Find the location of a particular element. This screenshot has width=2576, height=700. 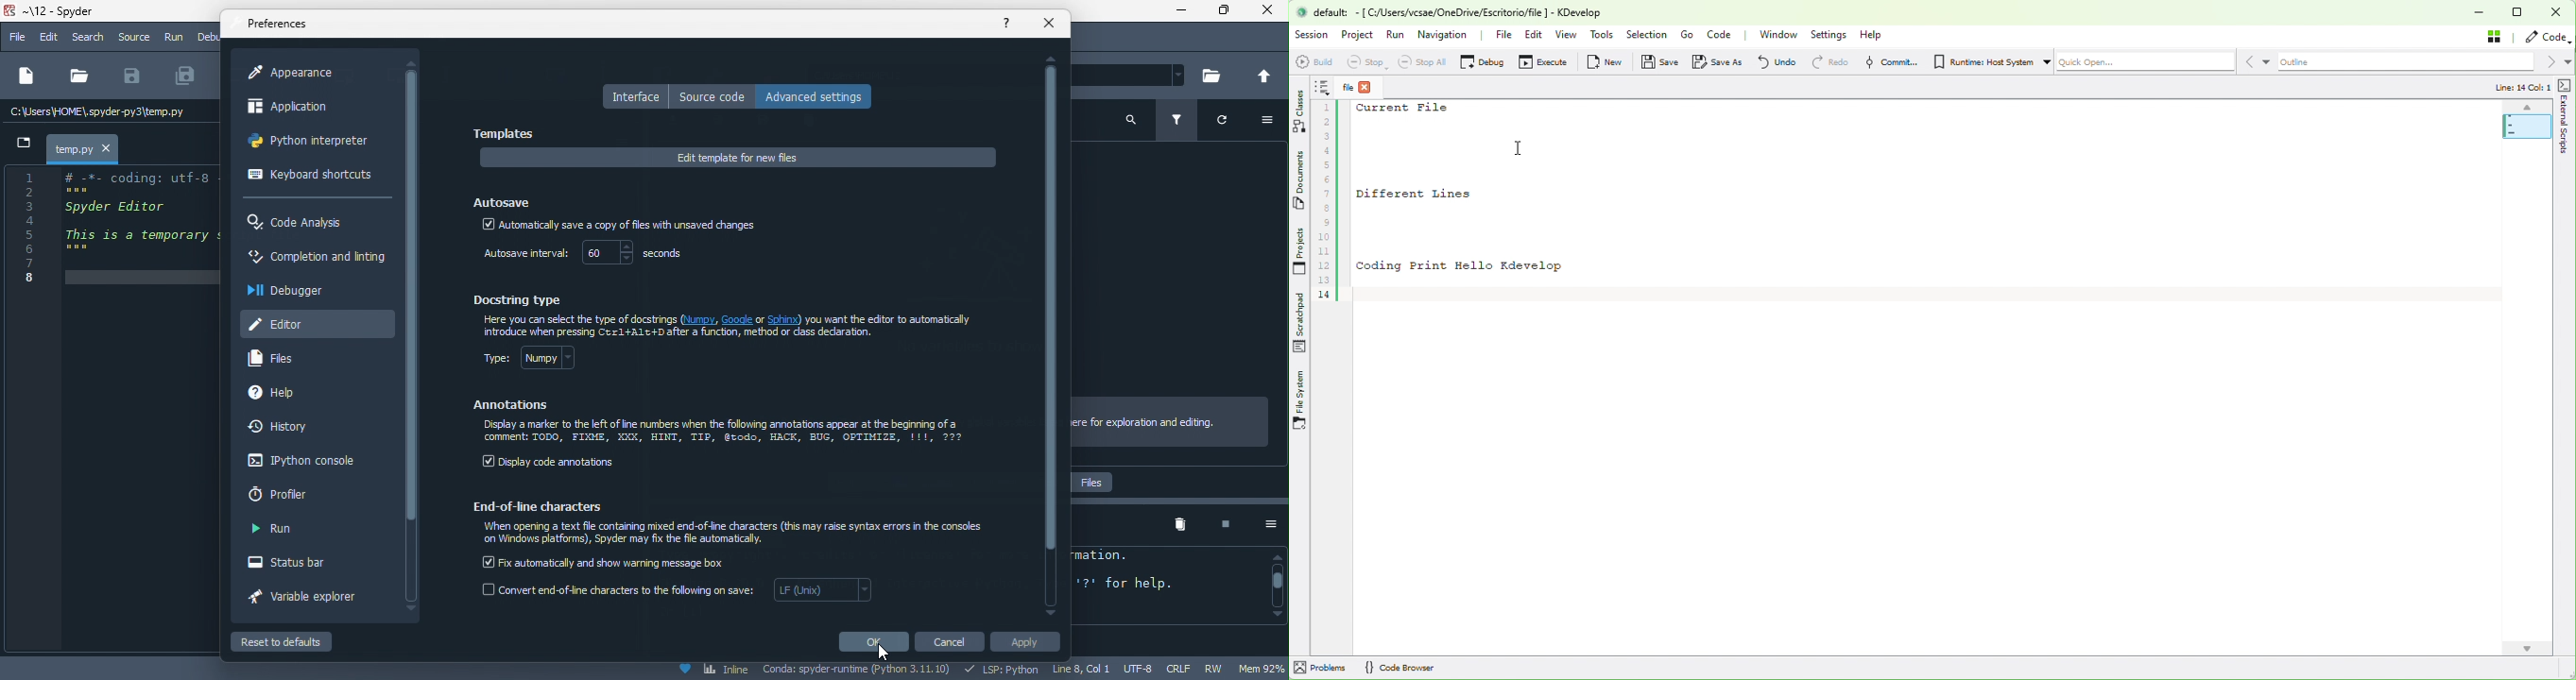

60 sec is located at coordinates (639, 254).